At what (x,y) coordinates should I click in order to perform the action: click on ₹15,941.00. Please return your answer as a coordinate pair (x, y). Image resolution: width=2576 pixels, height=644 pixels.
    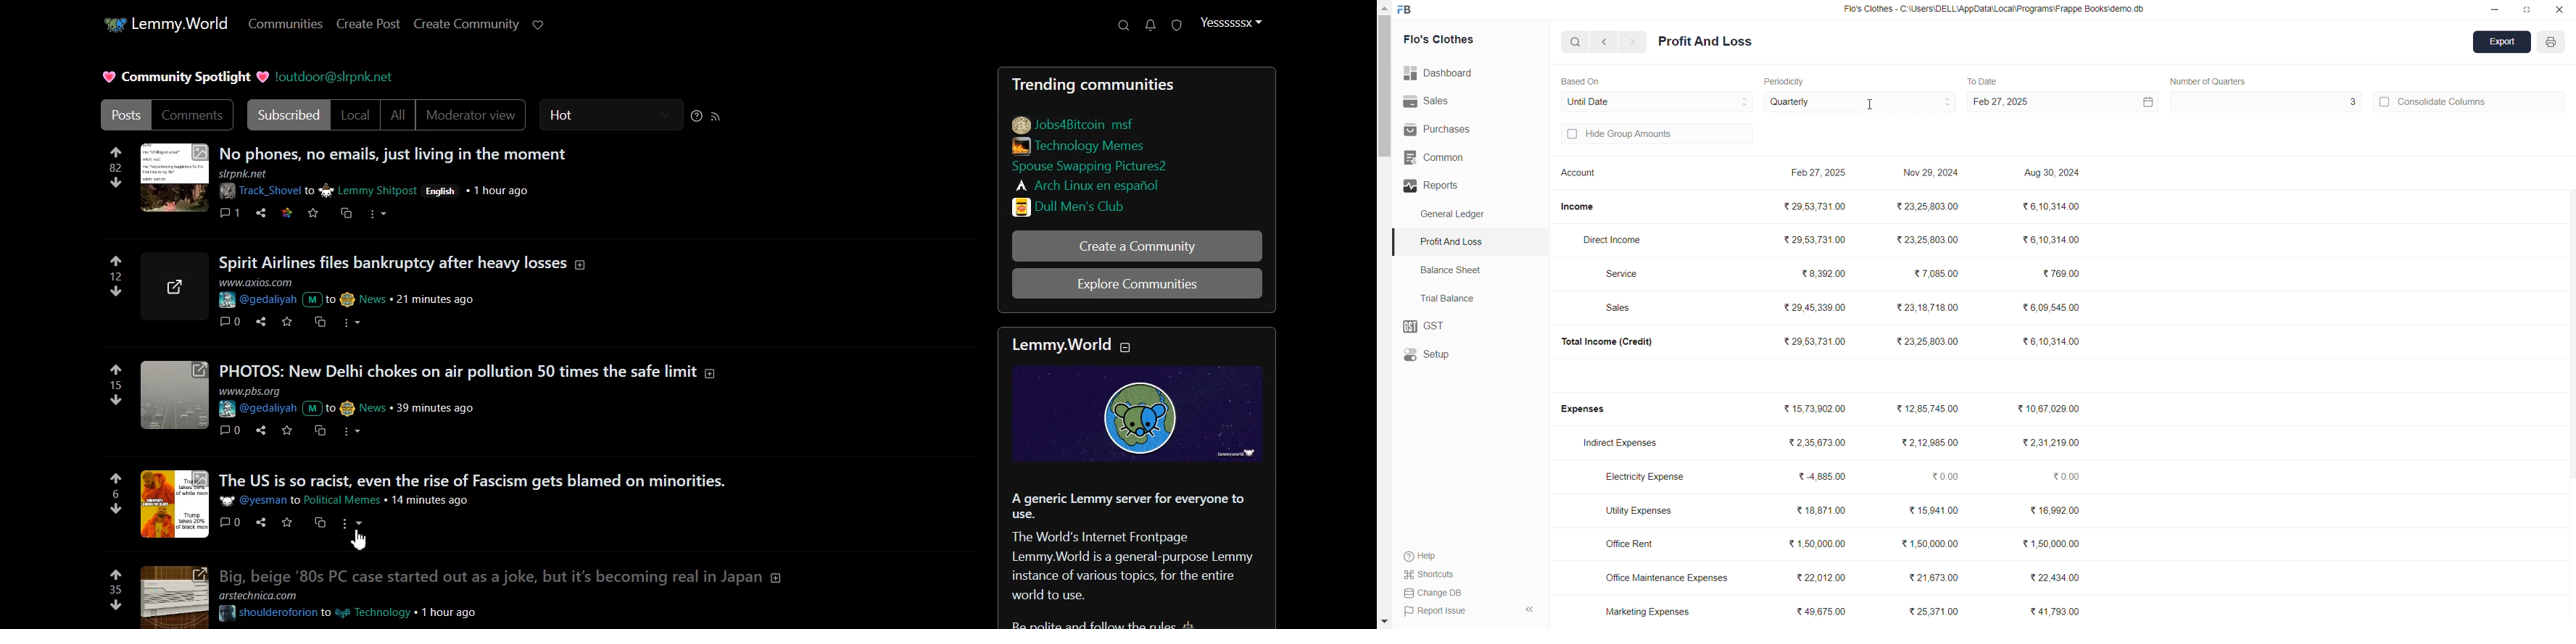
    Looking at the image, I should click on (1937, 511).